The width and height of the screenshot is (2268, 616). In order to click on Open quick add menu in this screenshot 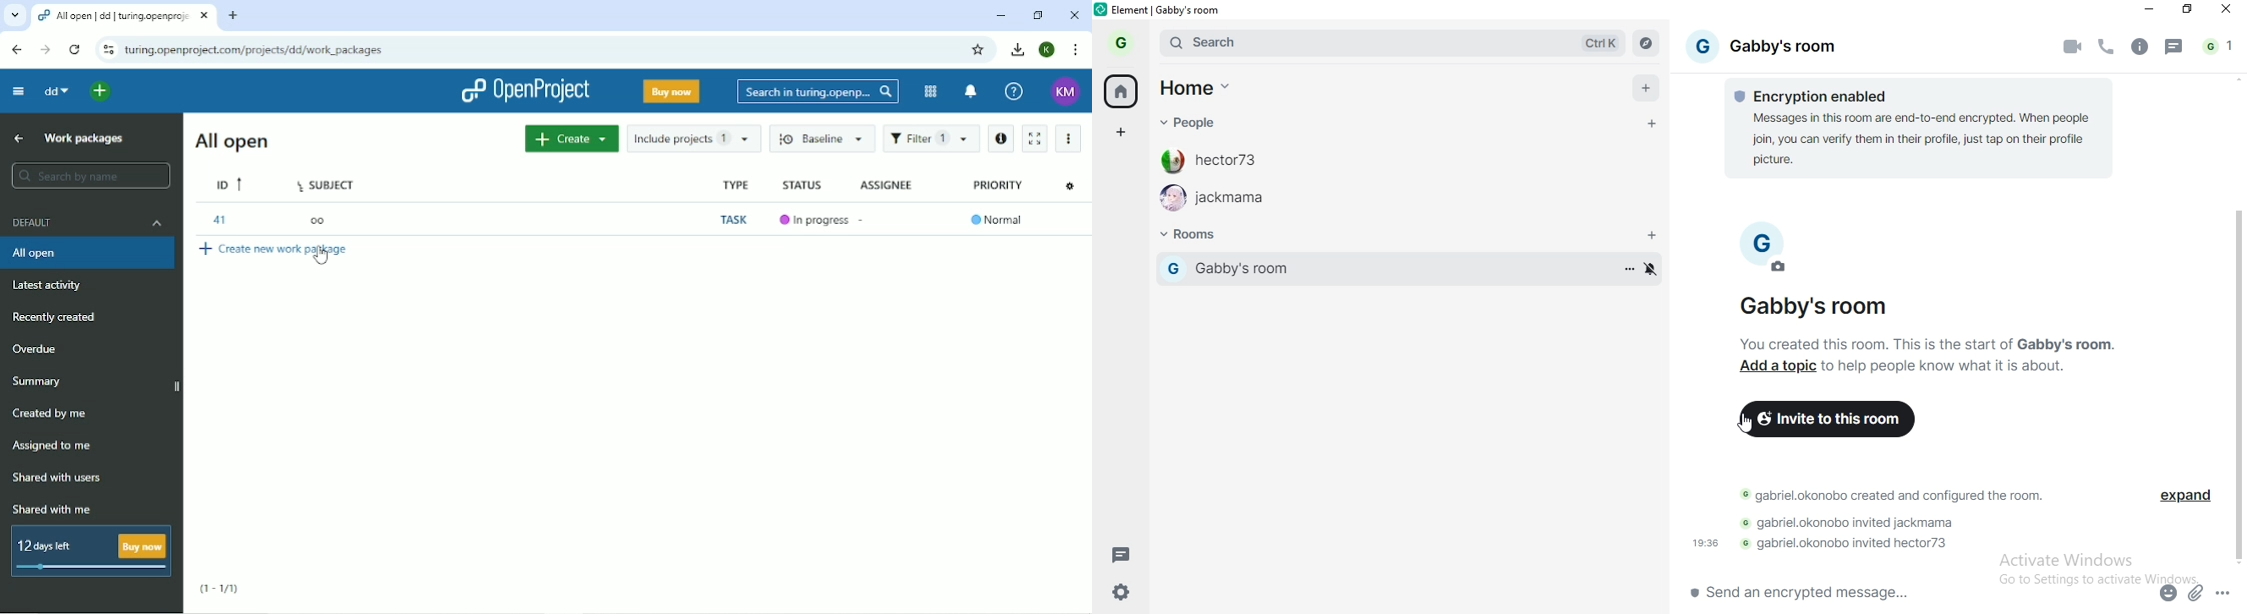, I will do `click(100, 92)`.